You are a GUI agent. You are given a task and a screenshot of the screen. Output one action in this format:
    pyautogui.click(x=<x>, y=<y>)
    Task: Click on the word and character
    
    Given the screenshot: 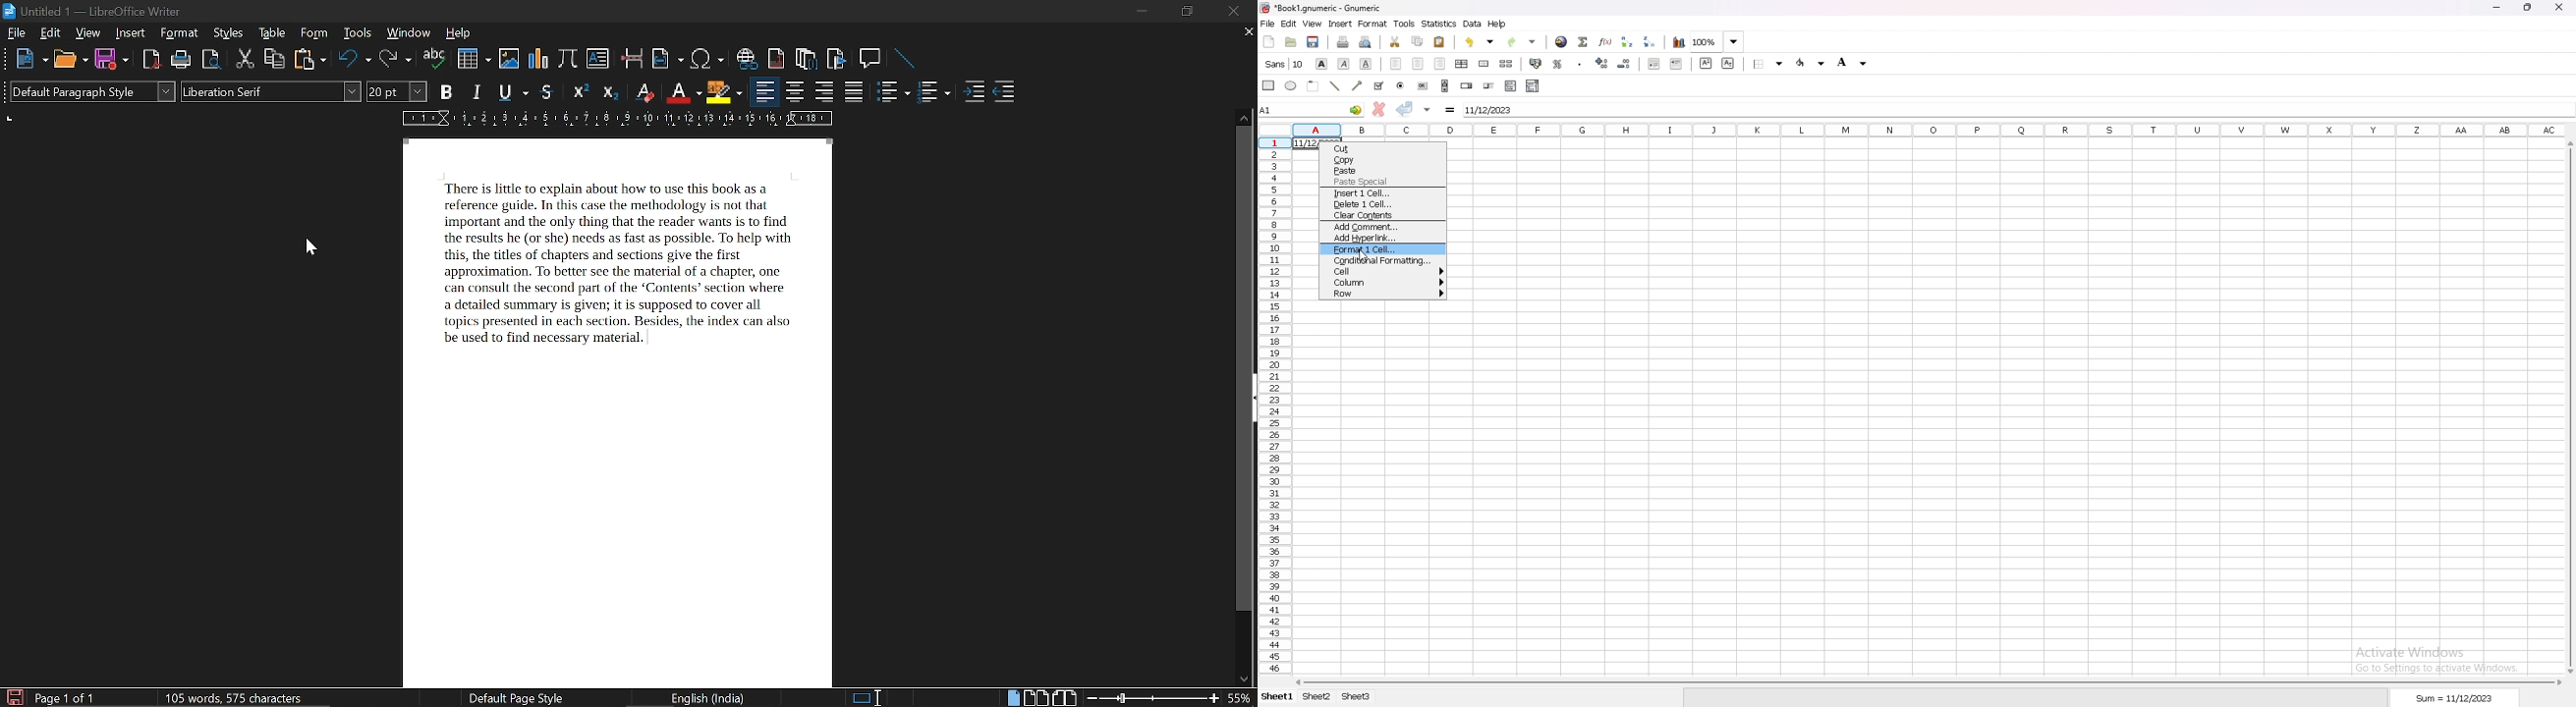 What is the action you would take?
    pyautogui.click(x=238, y=697)
    